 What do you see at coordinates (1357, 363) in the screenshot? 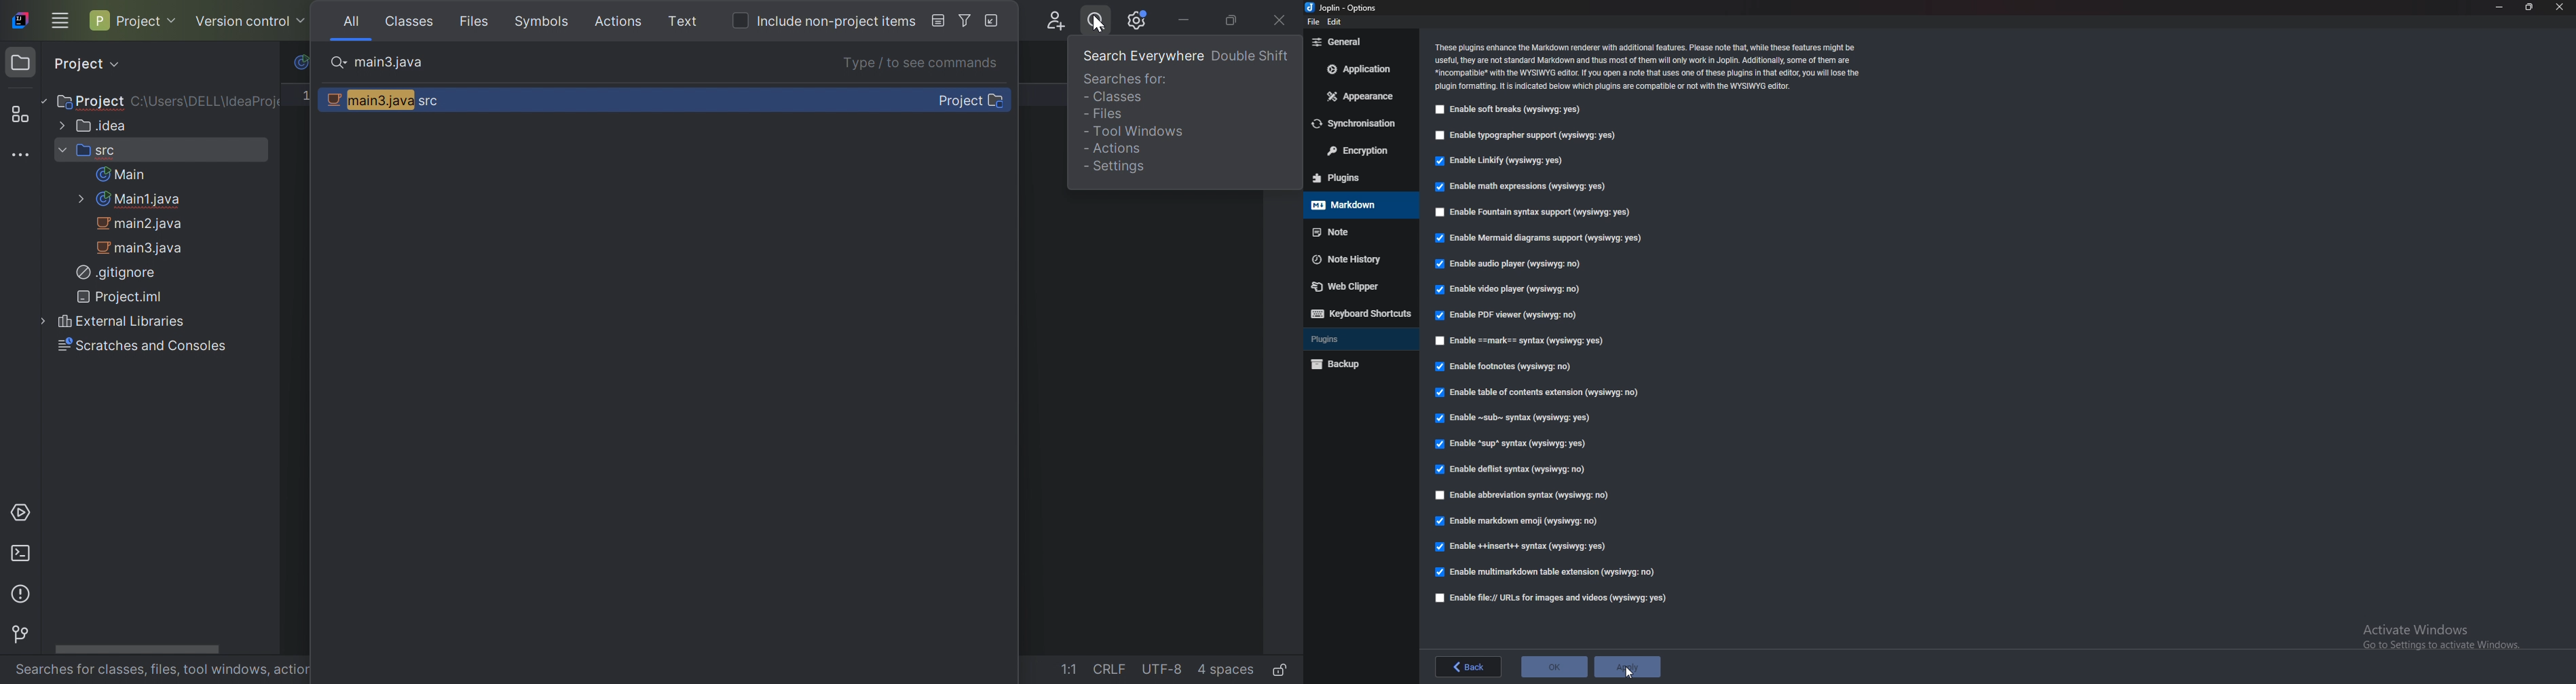
I see `Backup` at bounding box center [1357, 363].